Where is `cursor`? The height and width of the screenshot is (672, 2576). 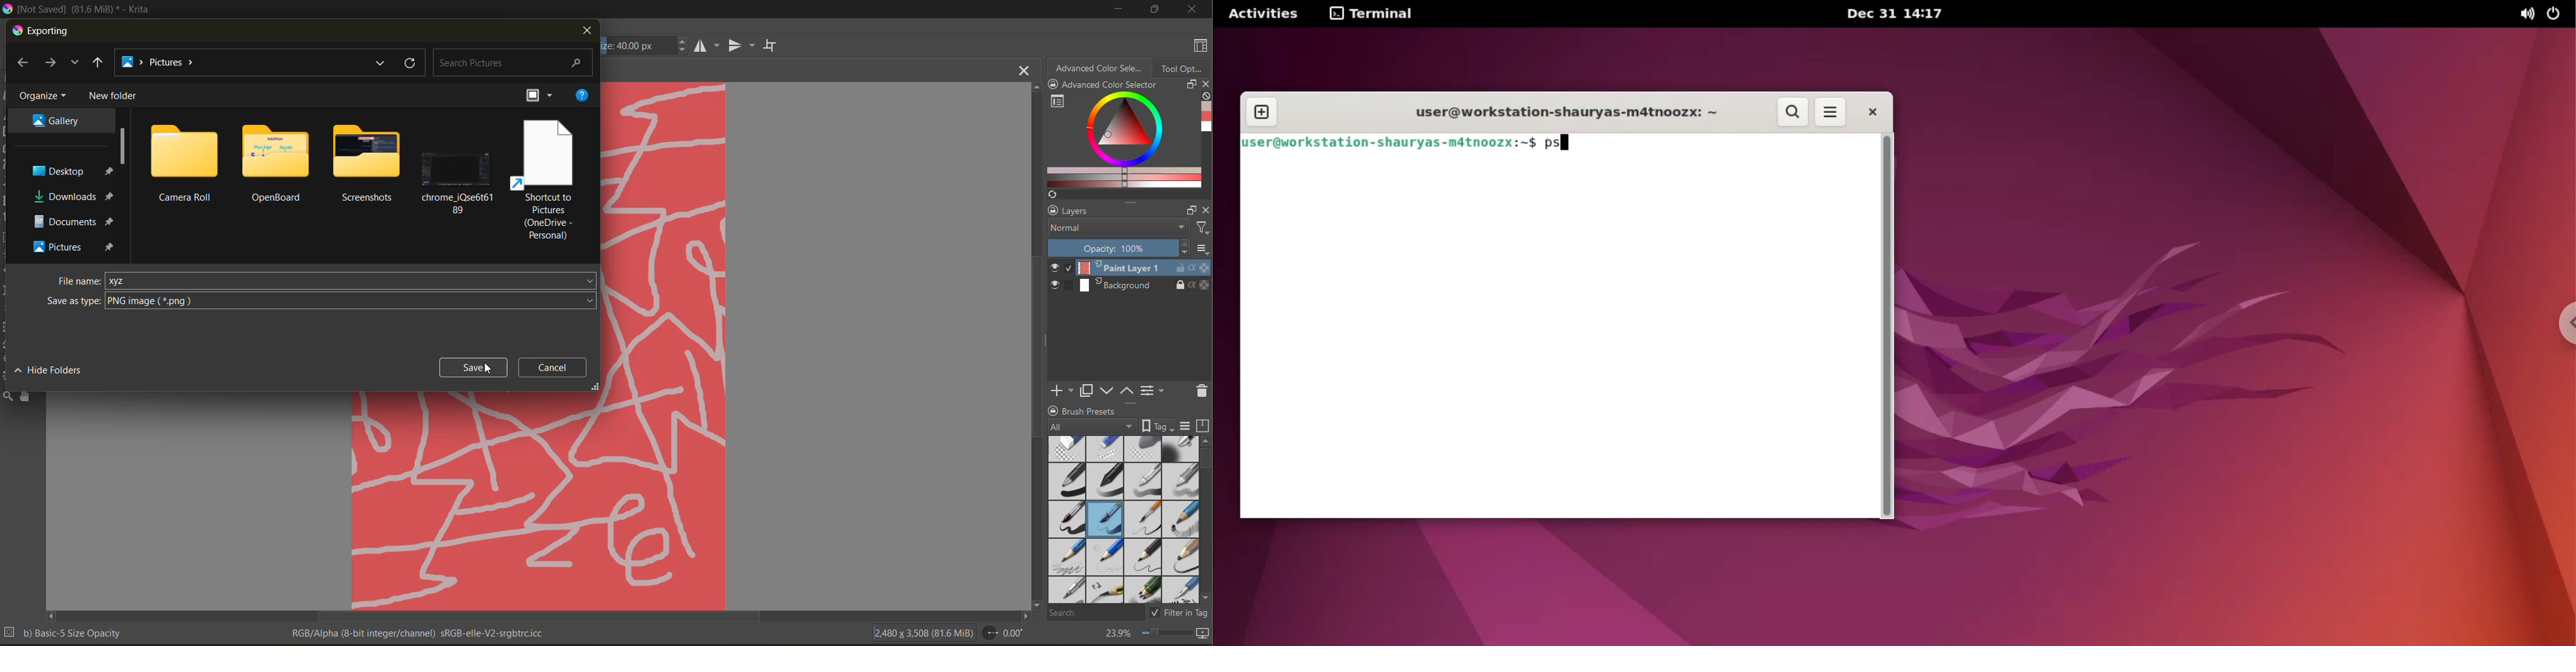
cursor is located at coordinates (488, 368).